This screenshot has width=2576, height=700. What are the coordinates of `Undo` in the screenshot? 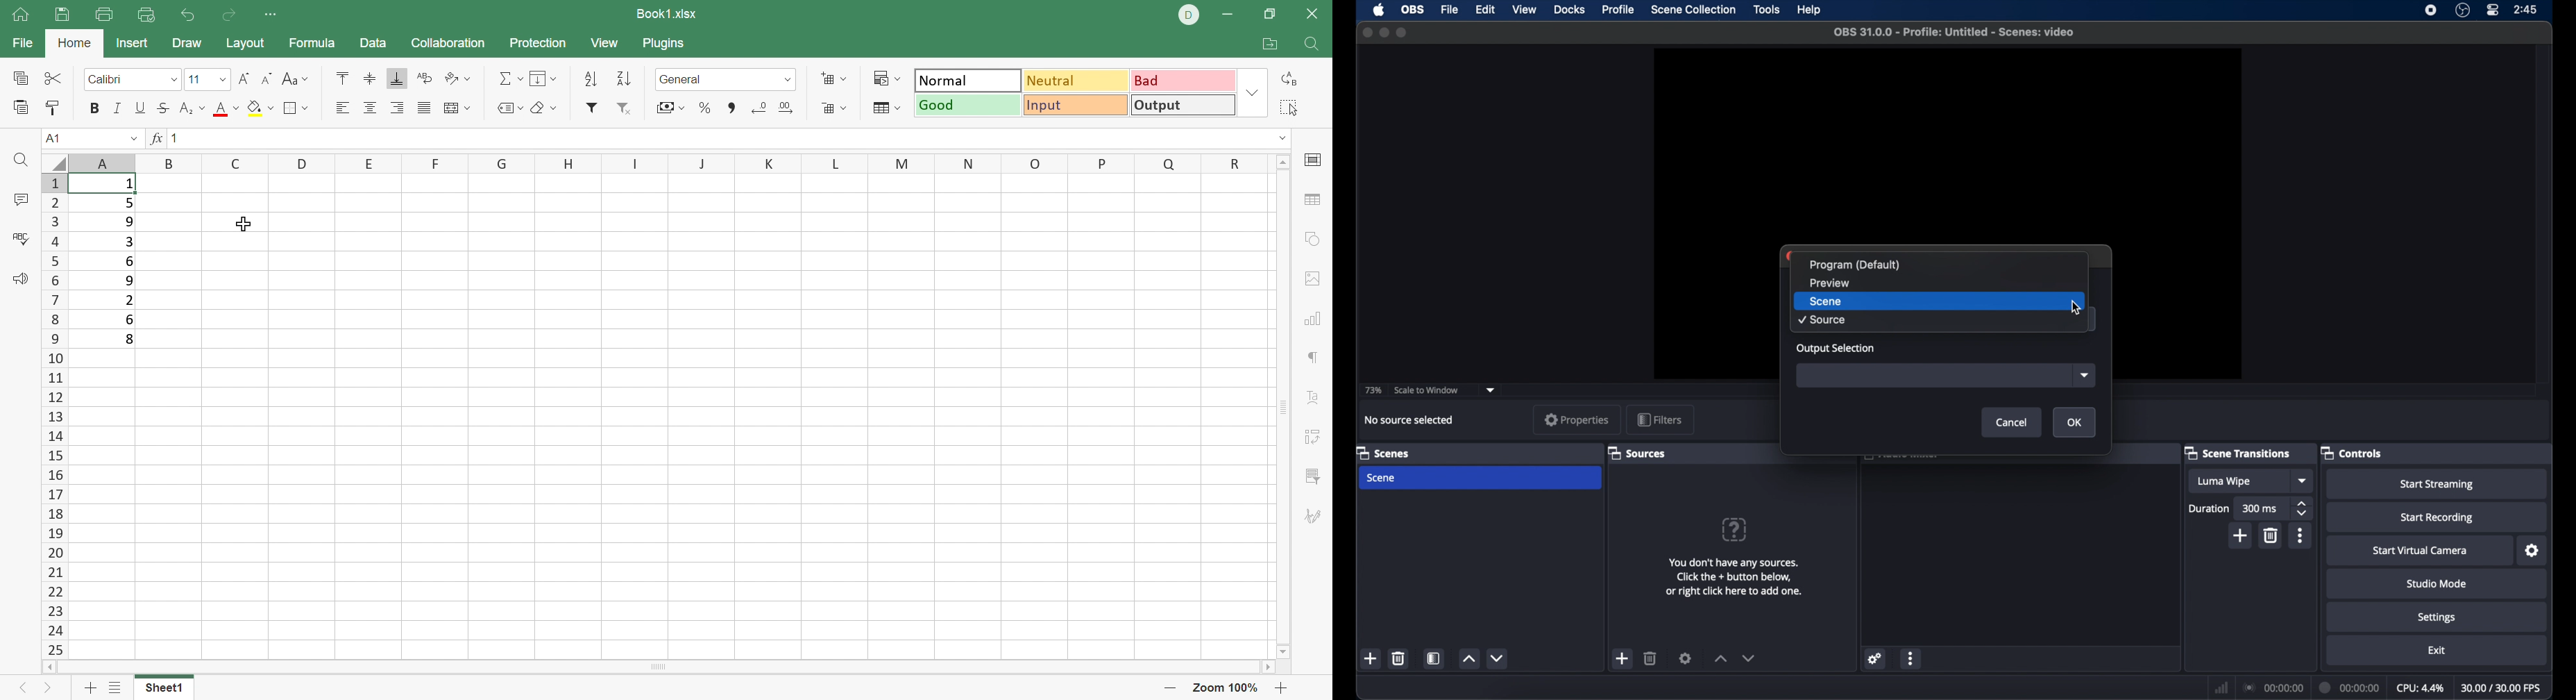 It's located at (186, 14).